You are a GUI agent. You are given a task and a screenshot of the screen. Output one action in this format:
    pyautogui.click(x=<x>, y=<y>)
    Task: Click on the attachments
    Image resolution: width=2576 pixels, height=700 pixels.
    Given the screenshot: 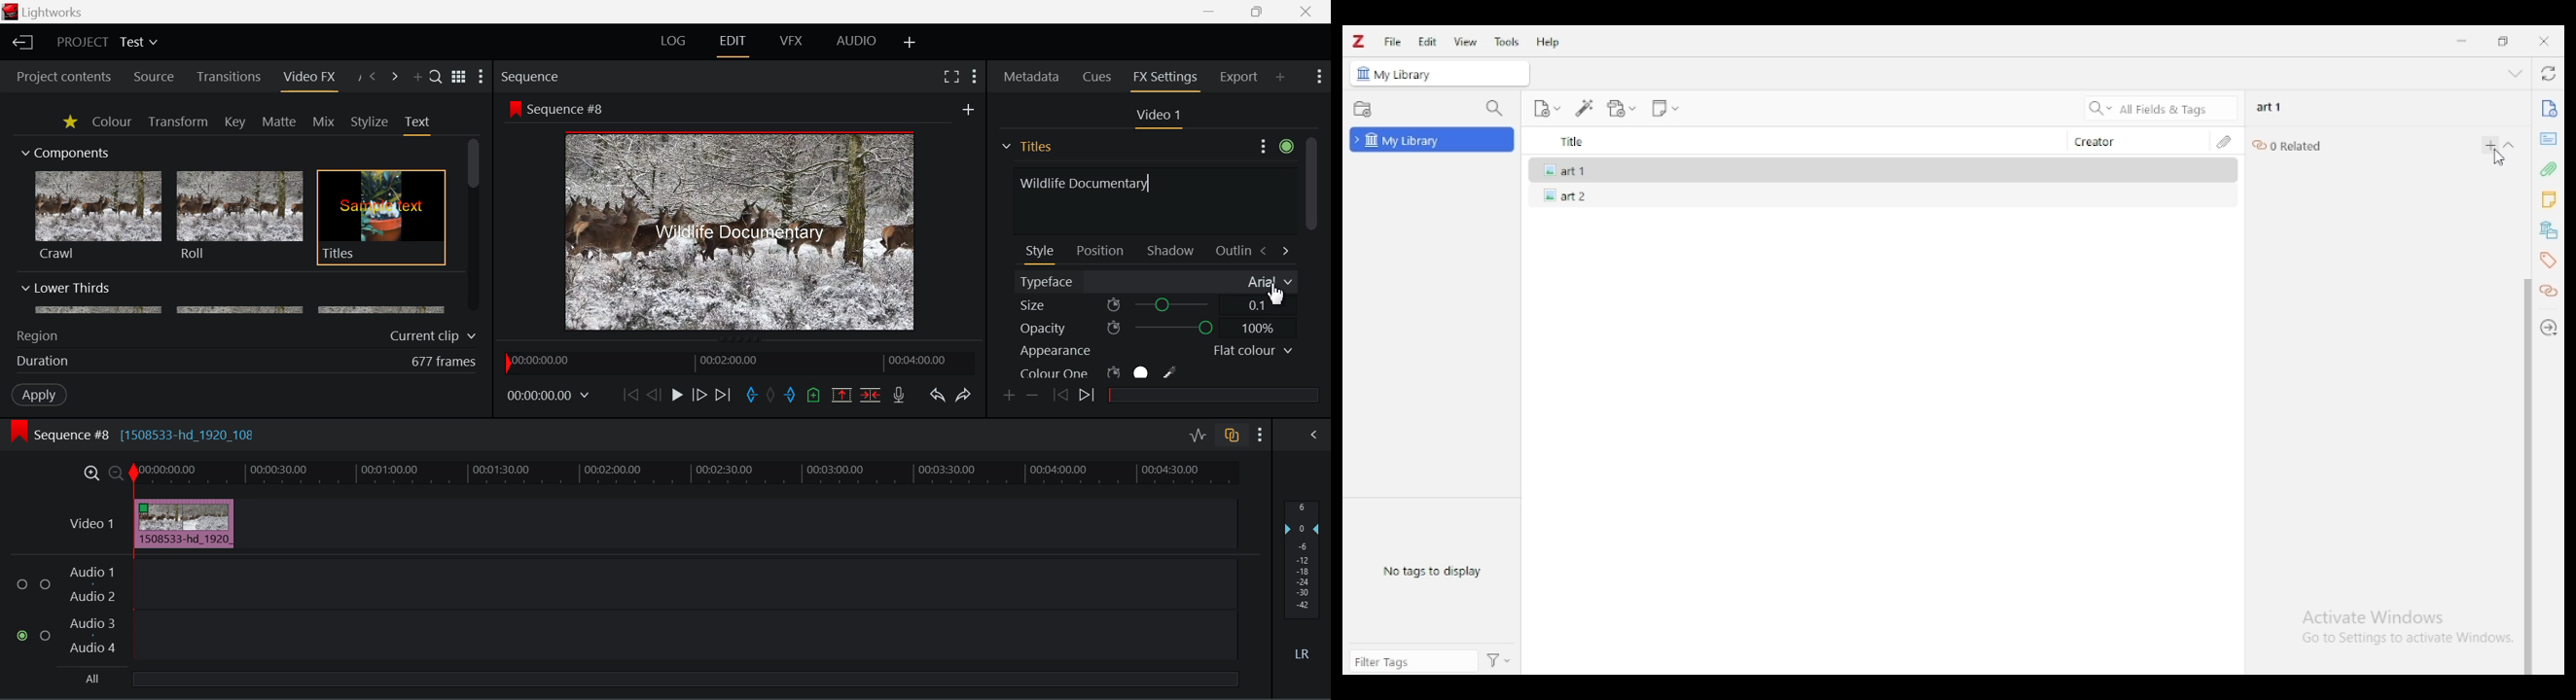 What is the action you would take?
    pyautogui.click(x=2224, y=141)
    